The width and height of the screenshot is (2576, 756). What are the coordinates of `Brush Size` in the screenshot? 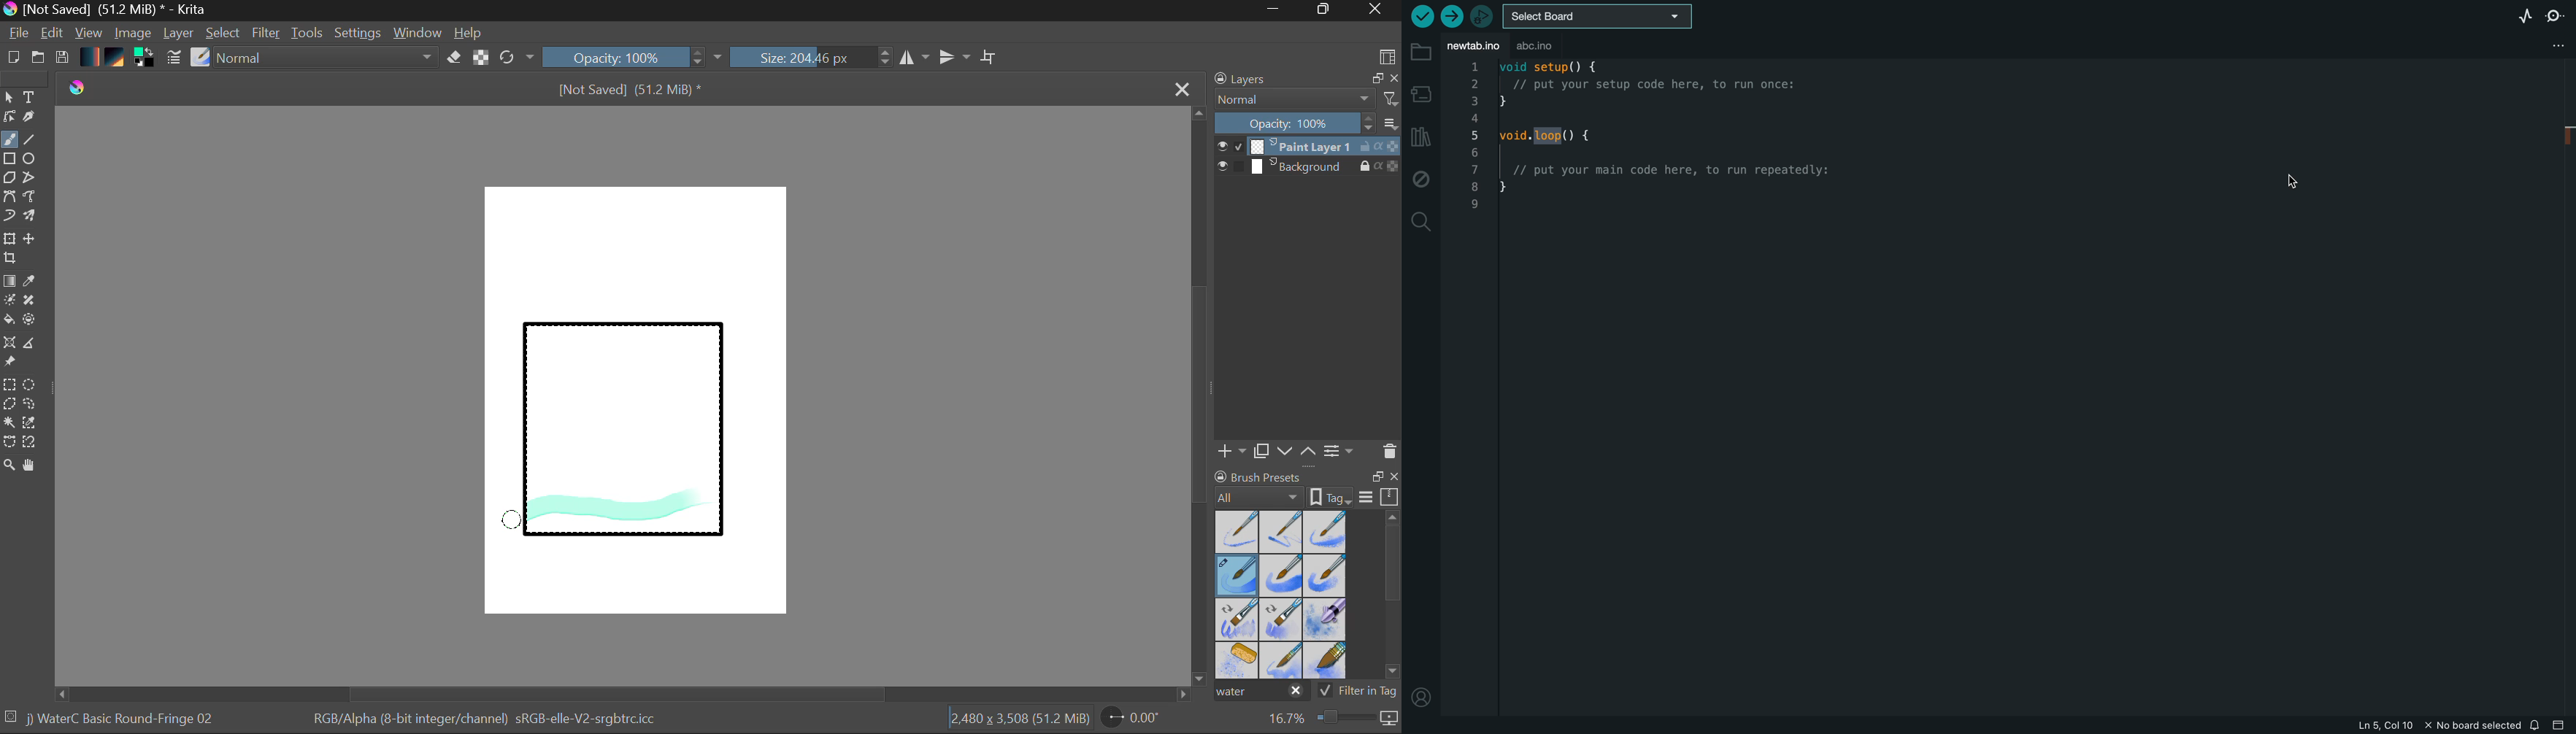 It's located at (812, 57).